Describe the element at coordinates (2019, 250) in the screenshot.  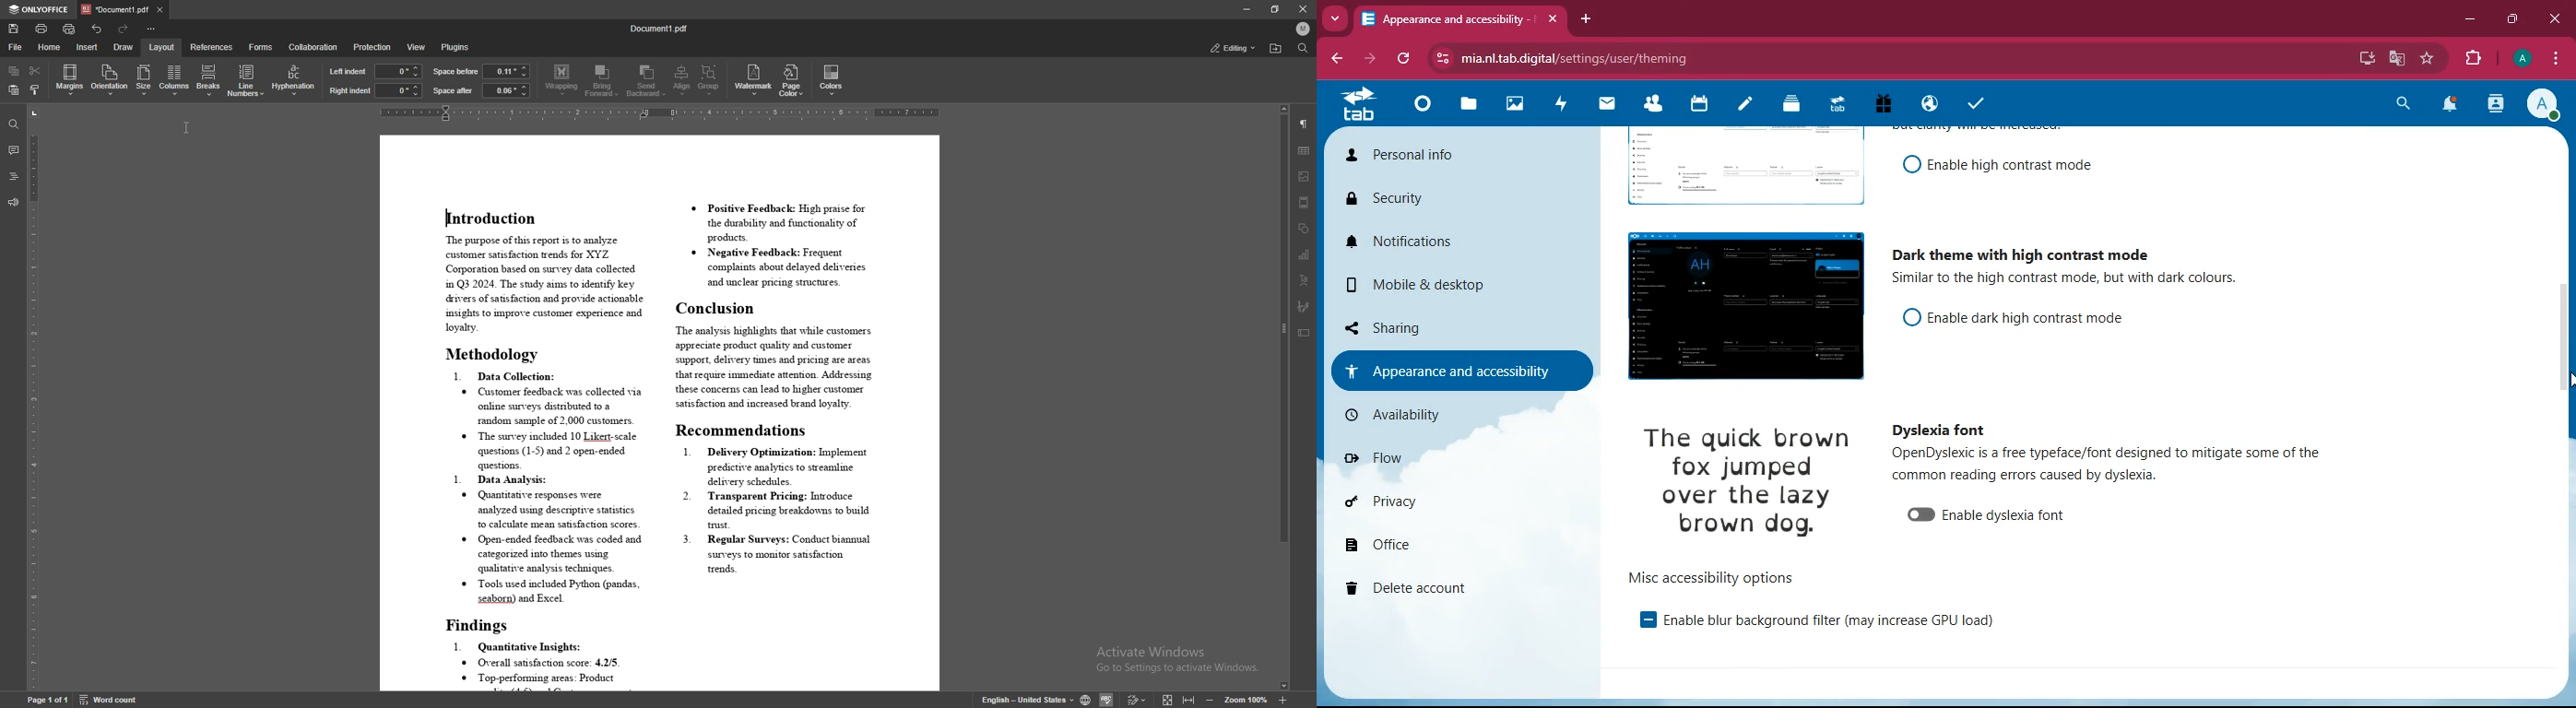
I see `dark theme` at that location.